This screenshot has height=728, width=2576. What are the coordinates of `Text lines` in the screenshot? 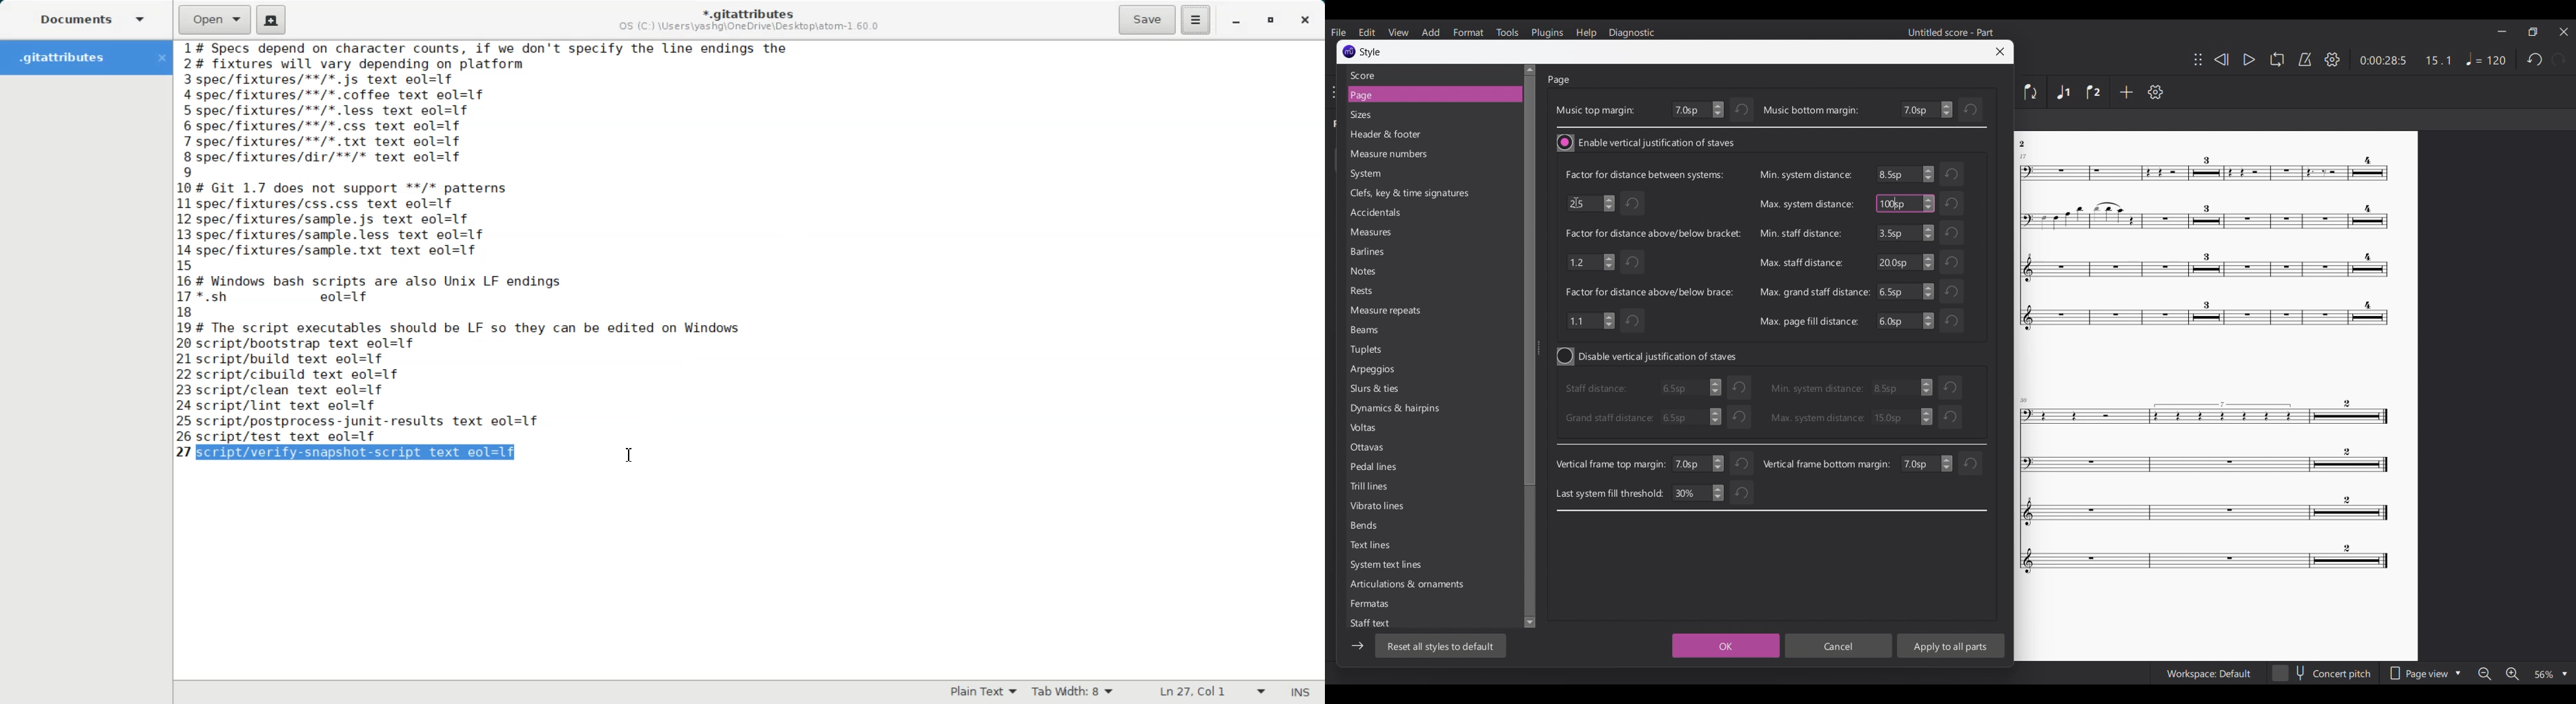 It's located at (1393, 546).